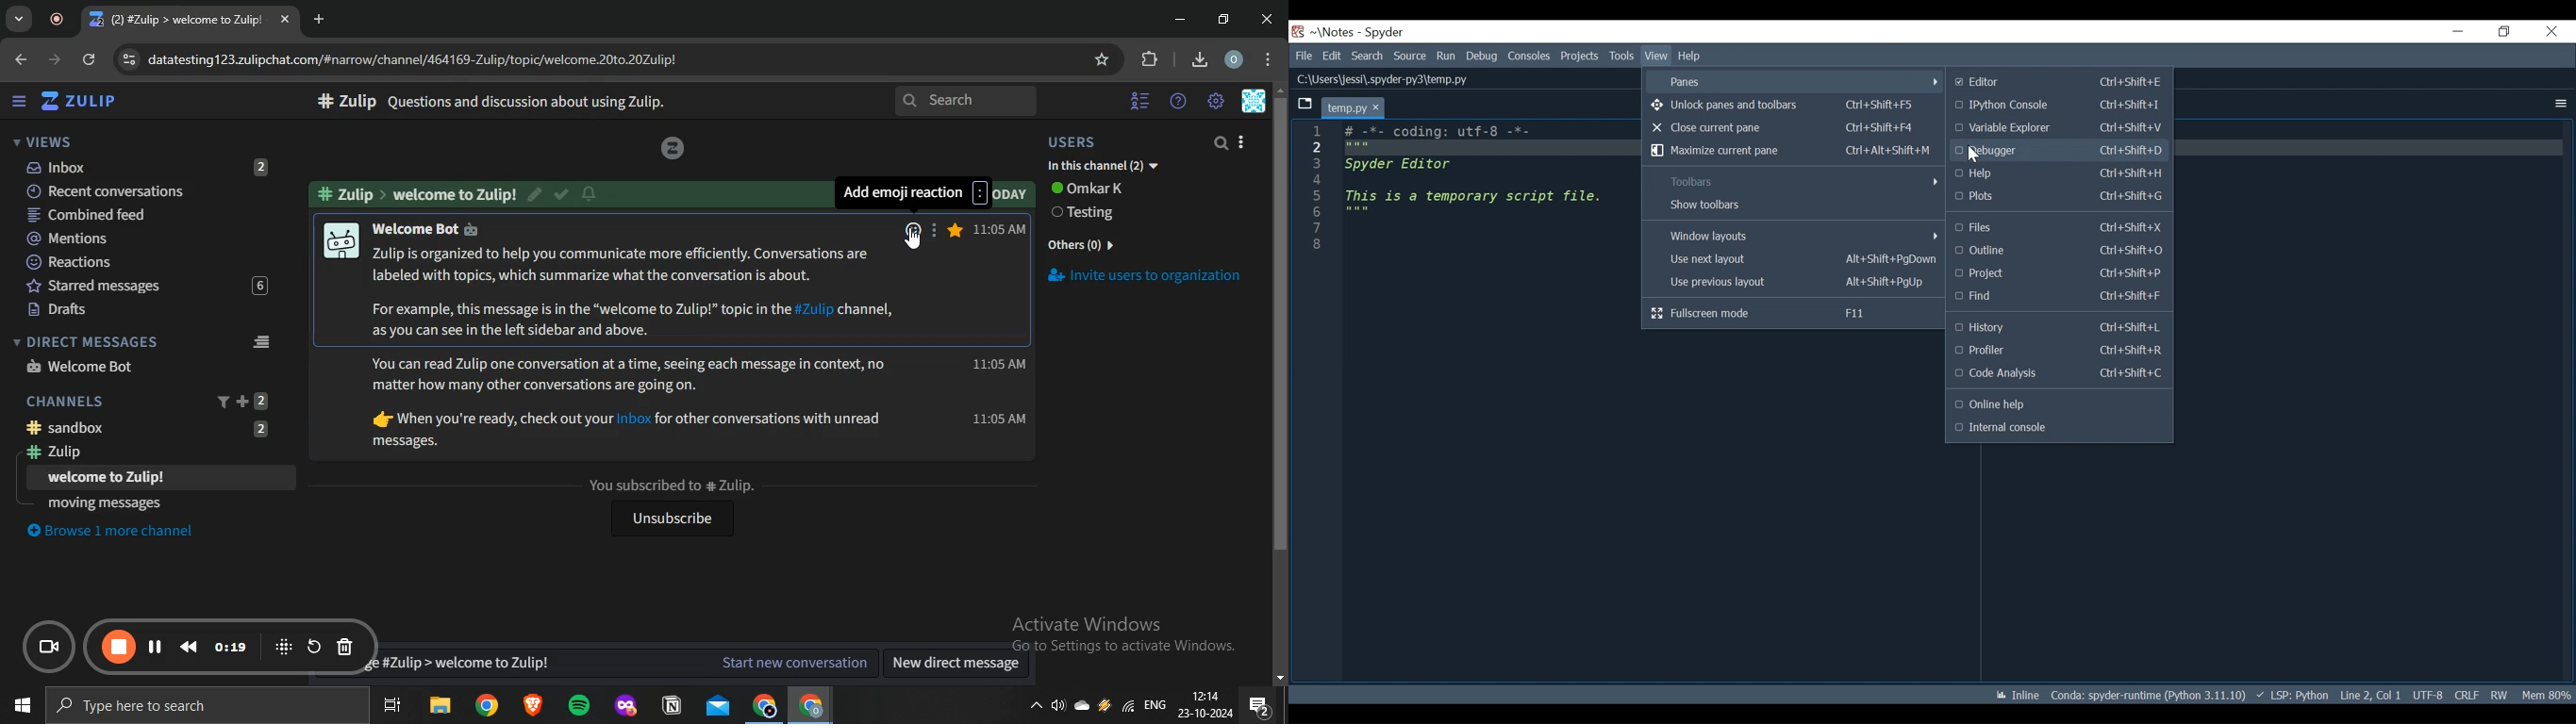 The height and width of the screenshot is (728, 2576). I want to click on Help, so click(1691, 55).